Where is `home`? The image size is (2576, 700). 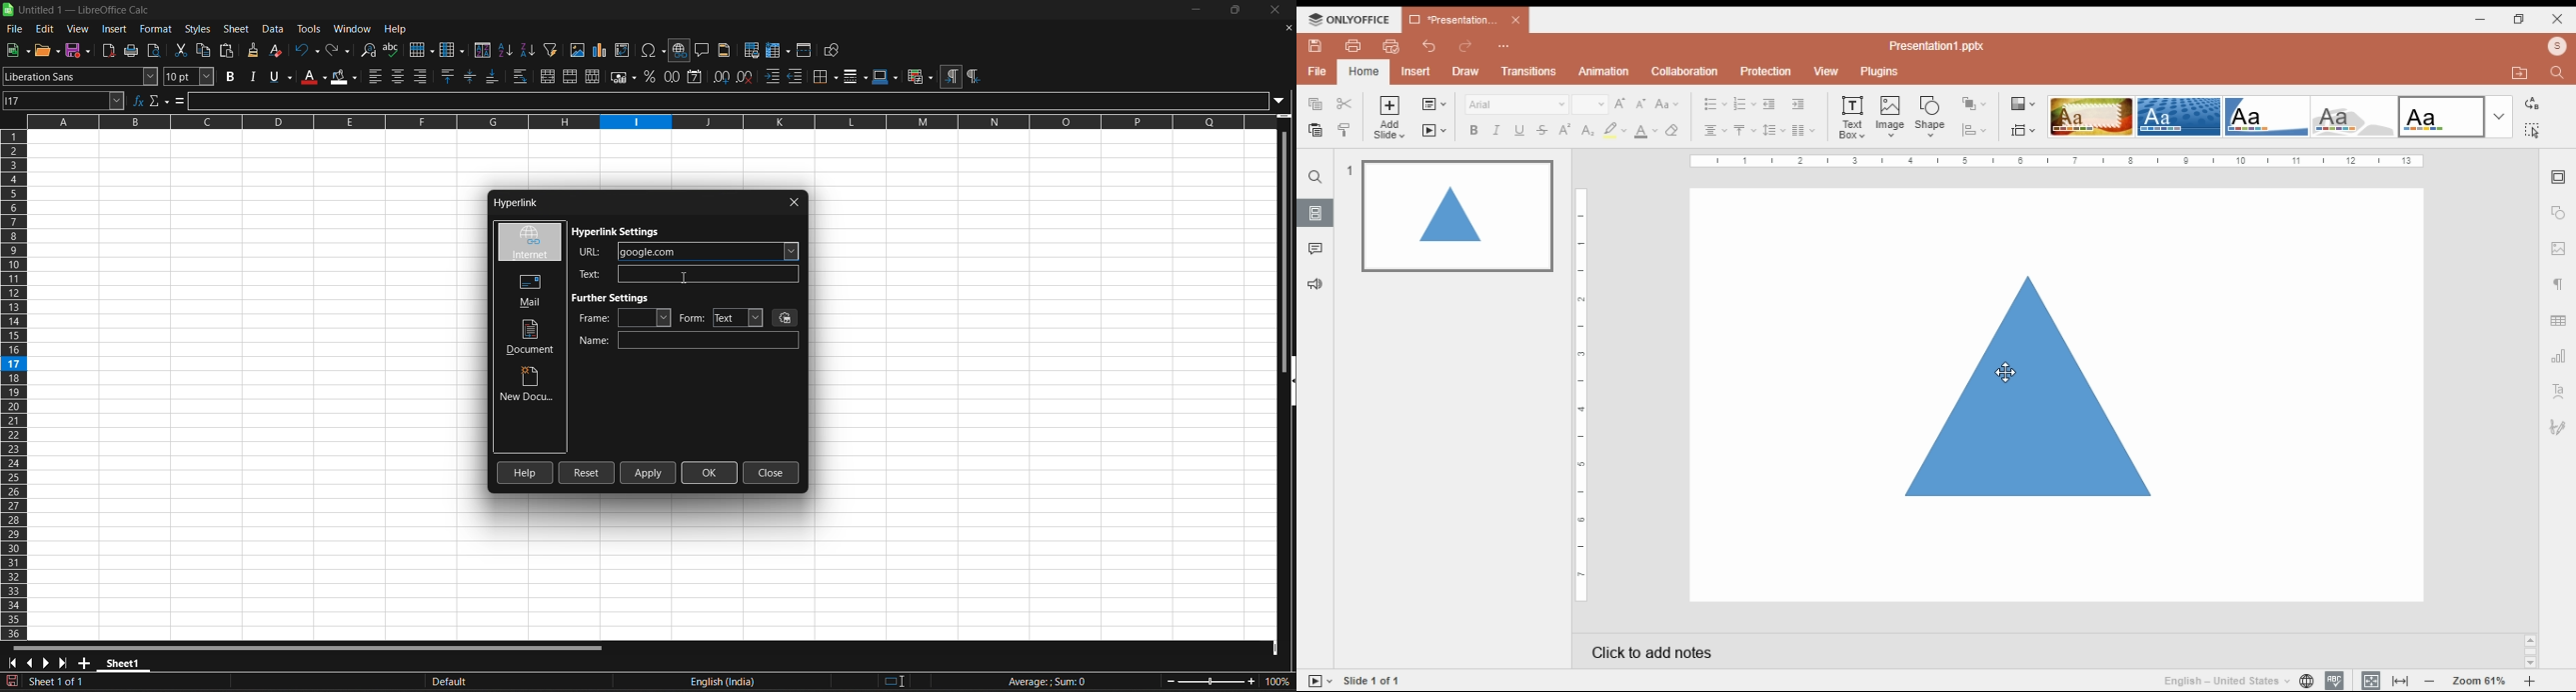 home is located at coordinates (1363, 73).